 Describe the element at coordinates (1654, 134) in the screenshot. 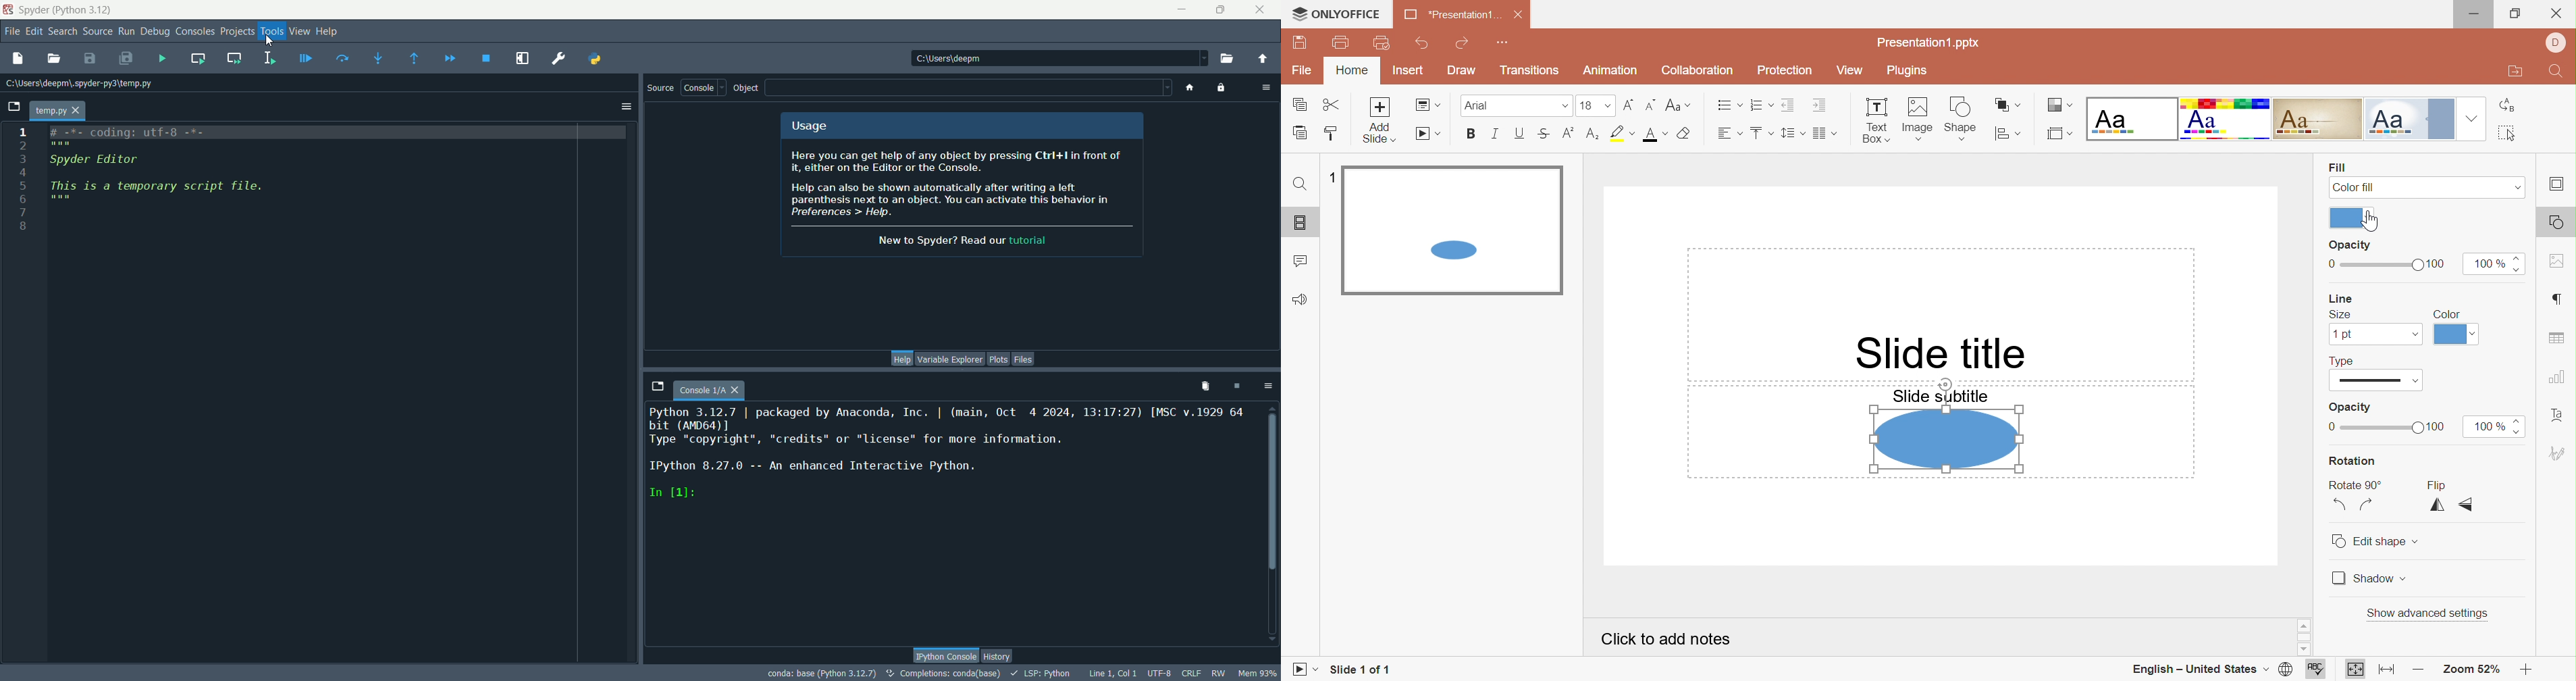

I see `Font color` at that location.